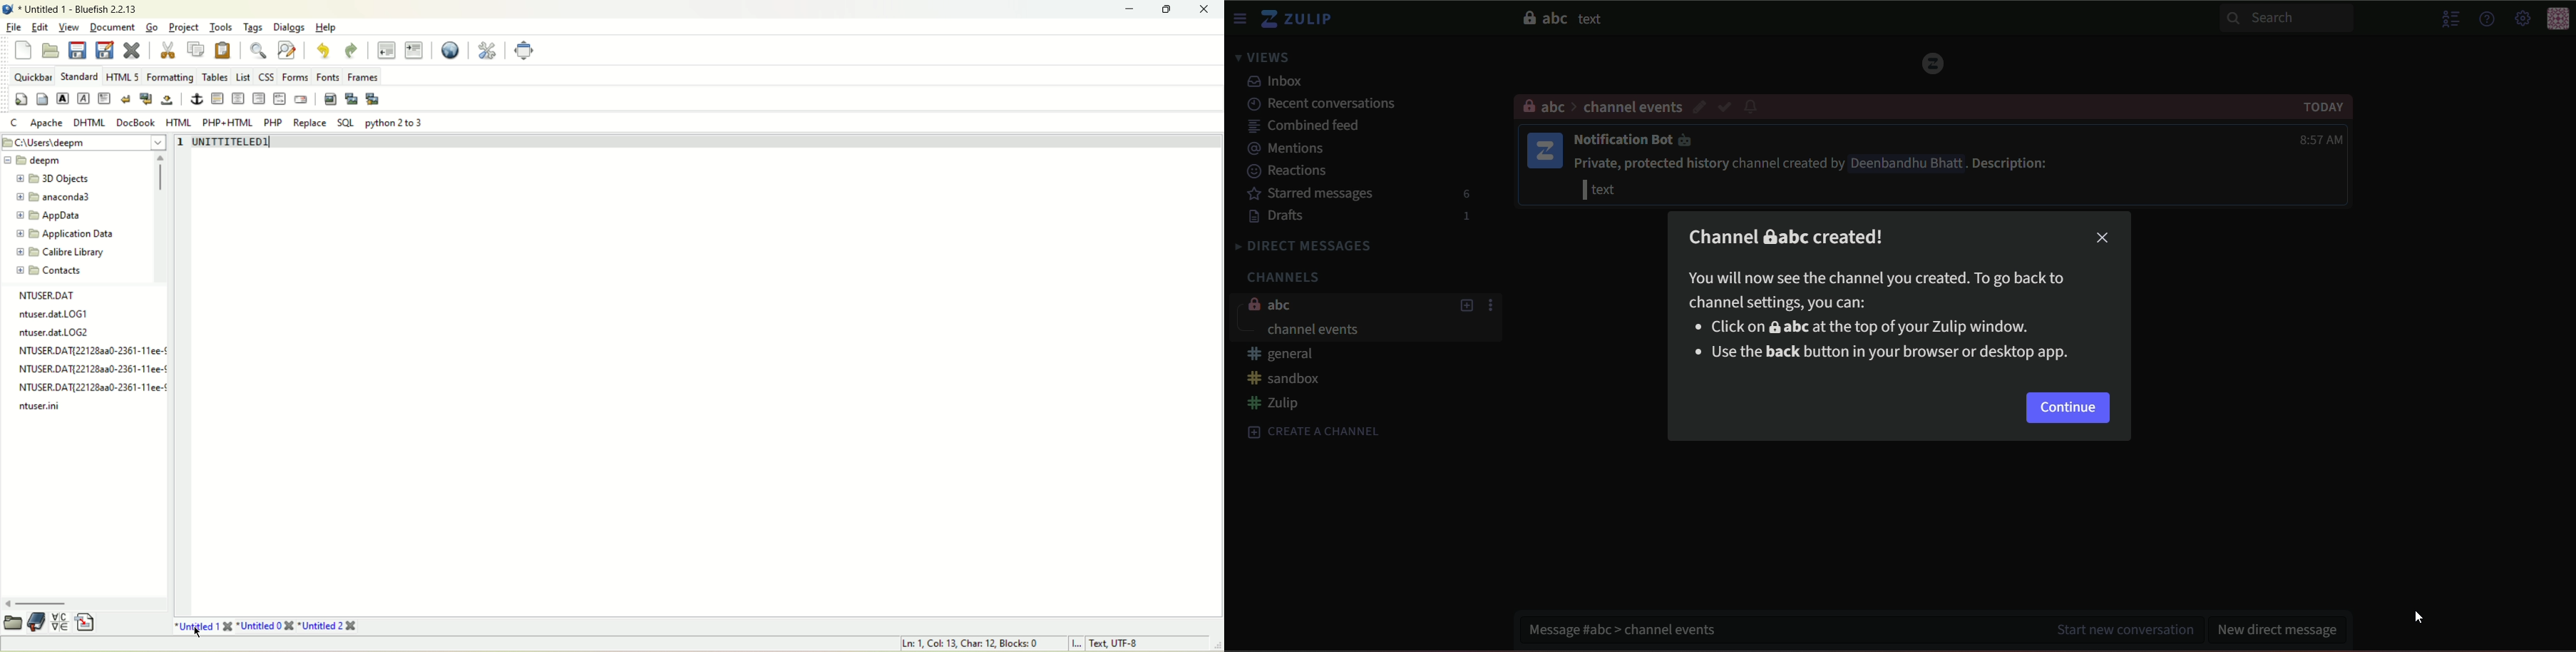 The image size is (2576, 672). What do you see at coordinates (1857, 328) in the screenshot?
I see `Click on & abc at the top of your Zulip window.` at bounding box center [1857, 328].